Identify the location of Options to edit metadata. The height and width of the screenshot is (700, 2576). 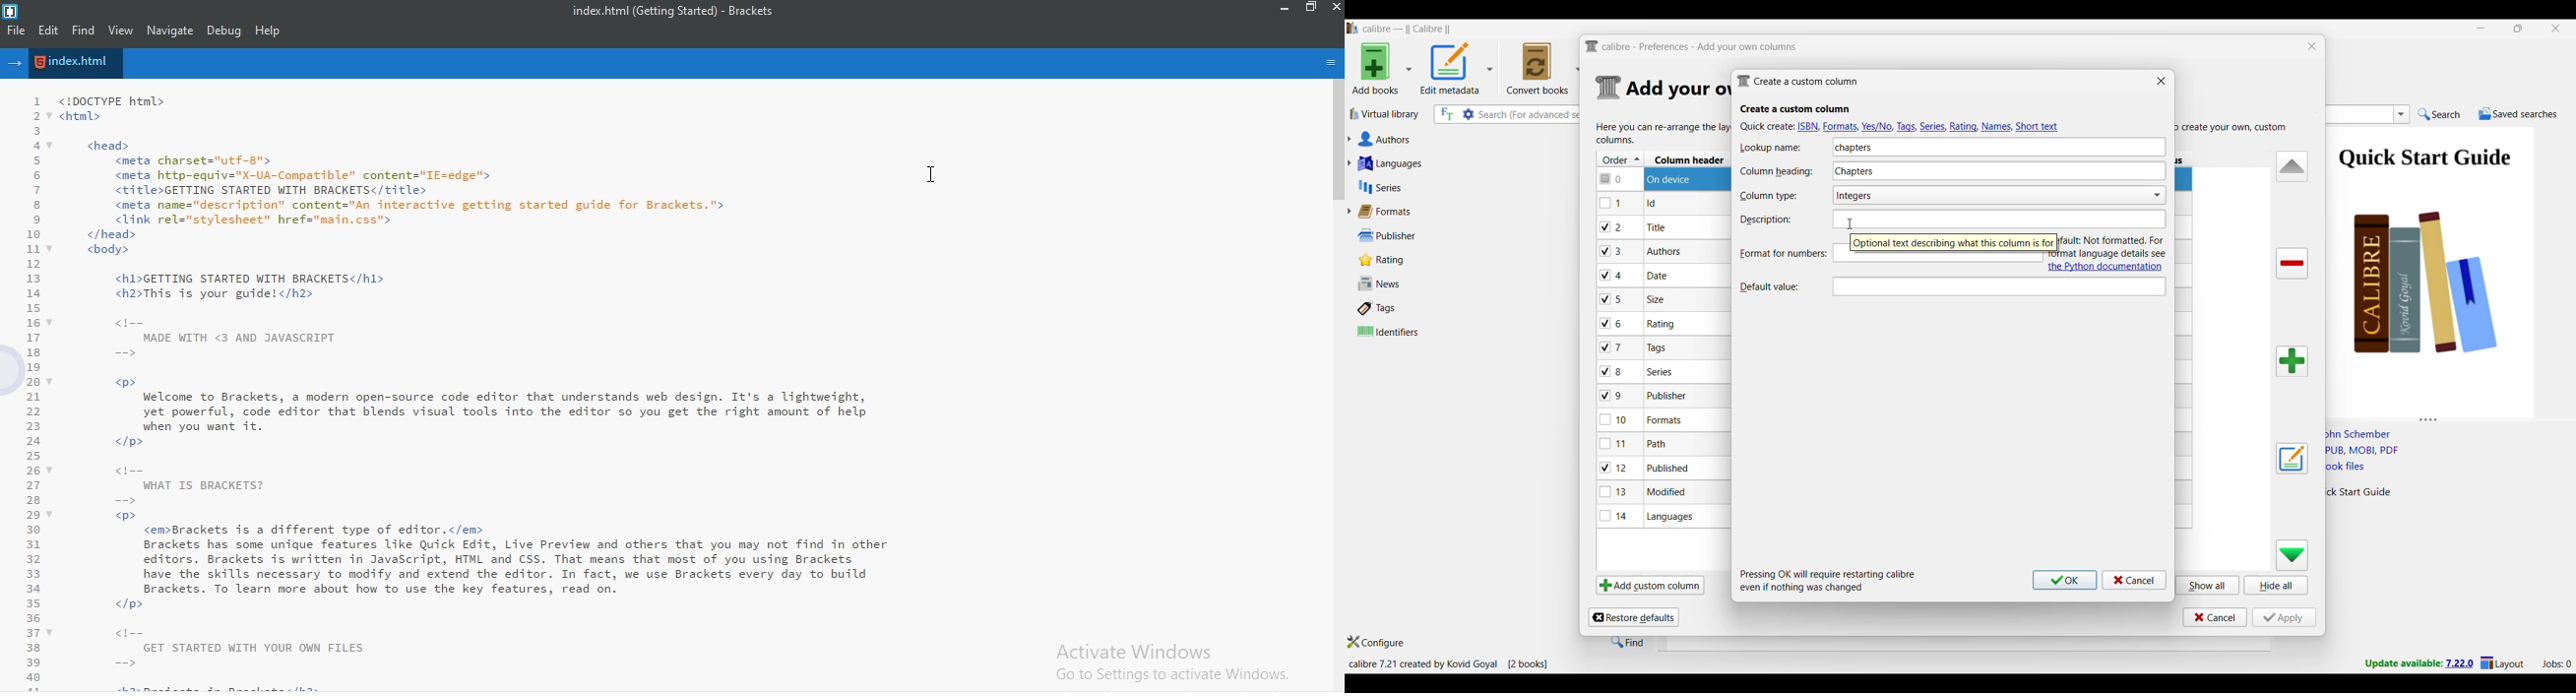
(1457, 68).